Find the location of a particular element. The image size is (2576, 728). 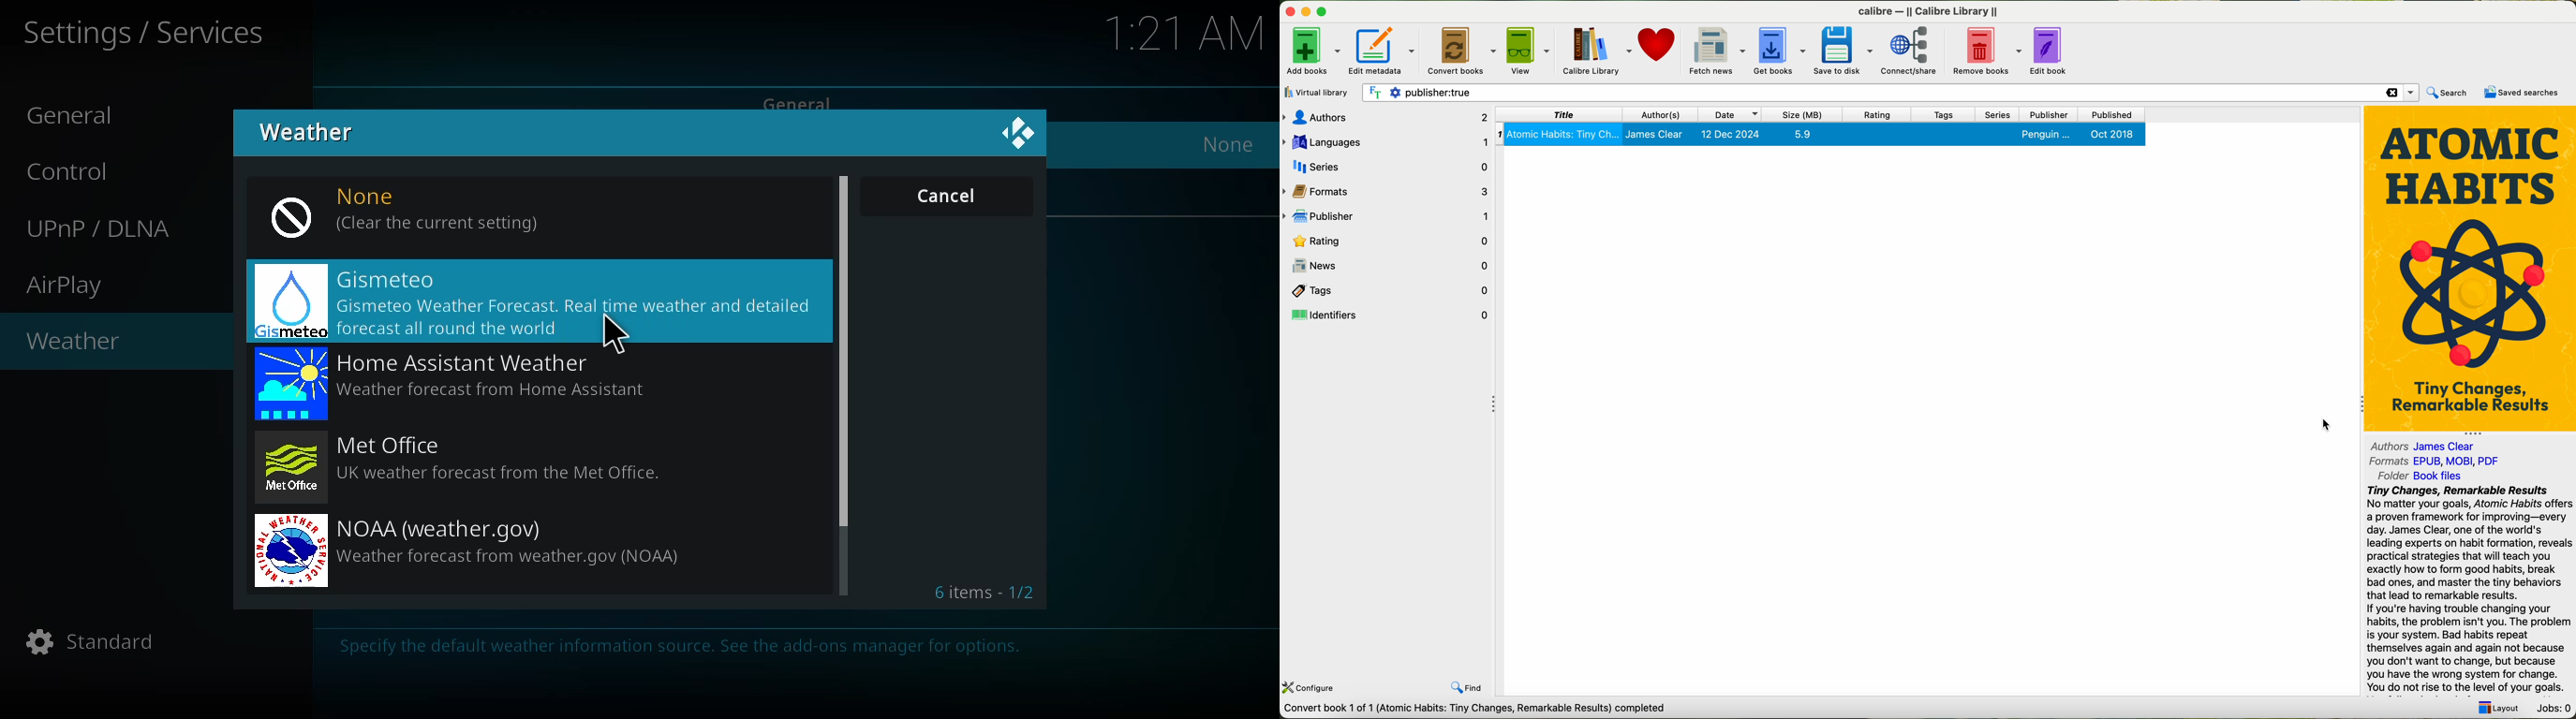

close is located at coordinates (1019, 135).